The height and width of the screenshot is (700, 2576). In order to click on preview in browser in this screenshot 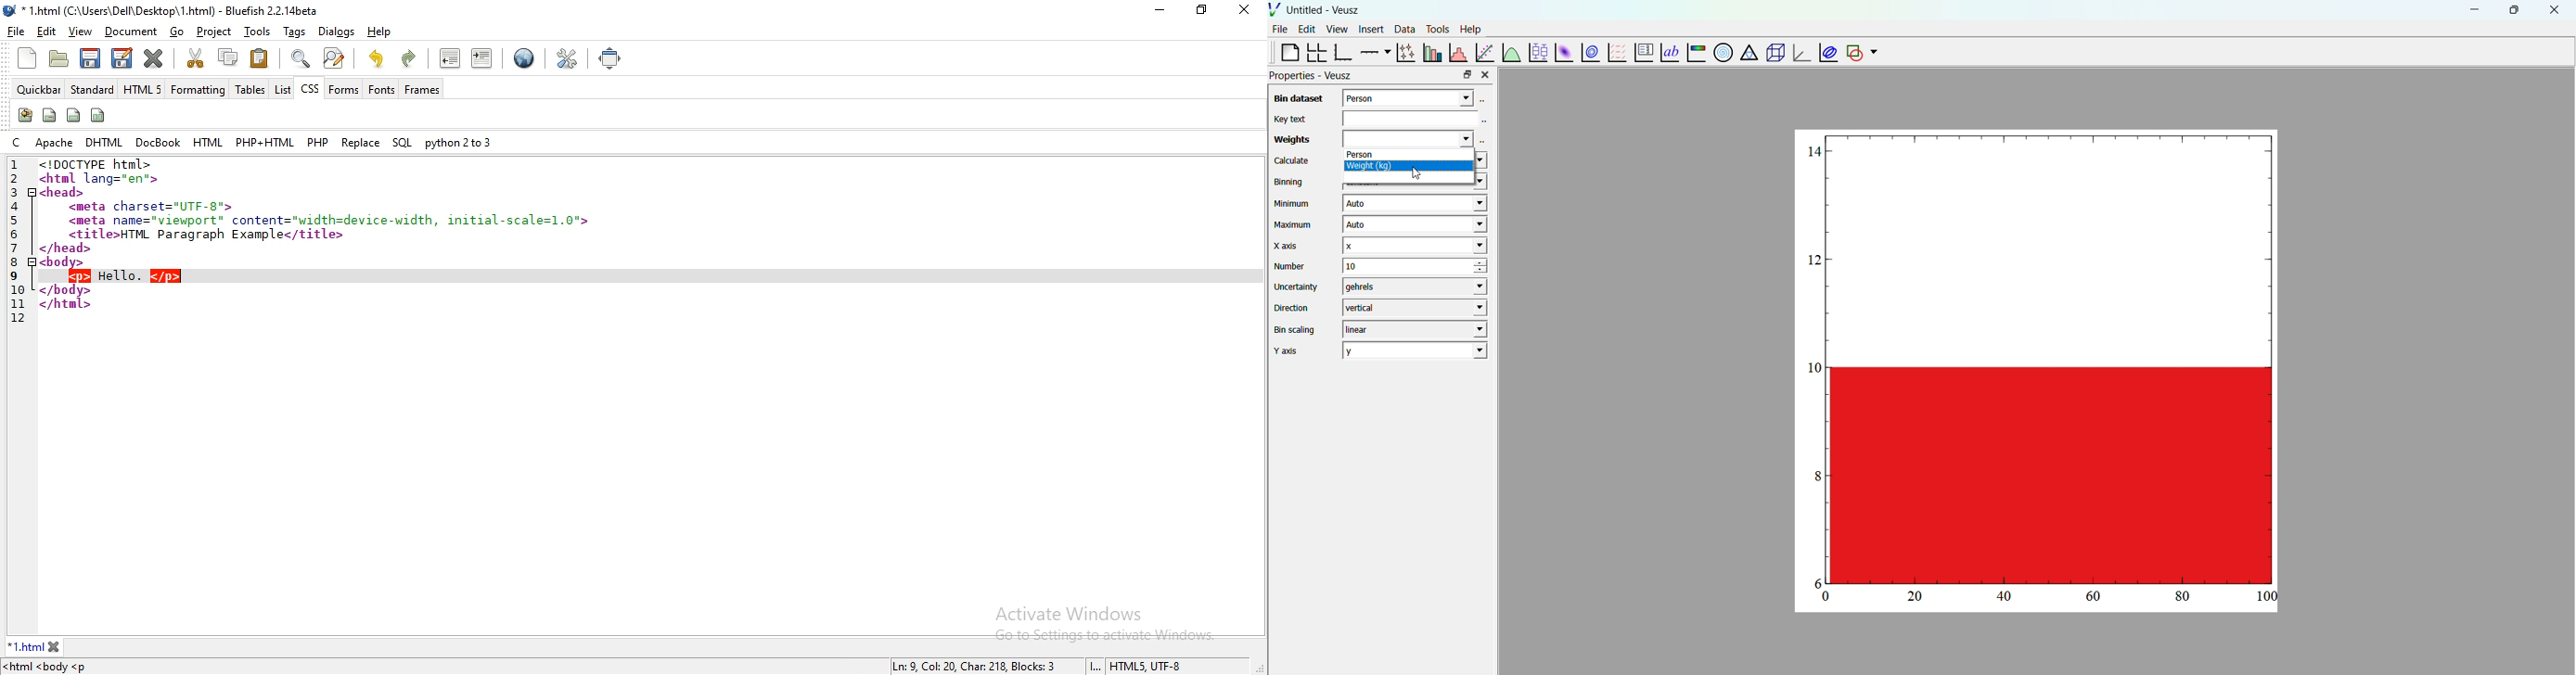, I will do `click(523, 59)`.